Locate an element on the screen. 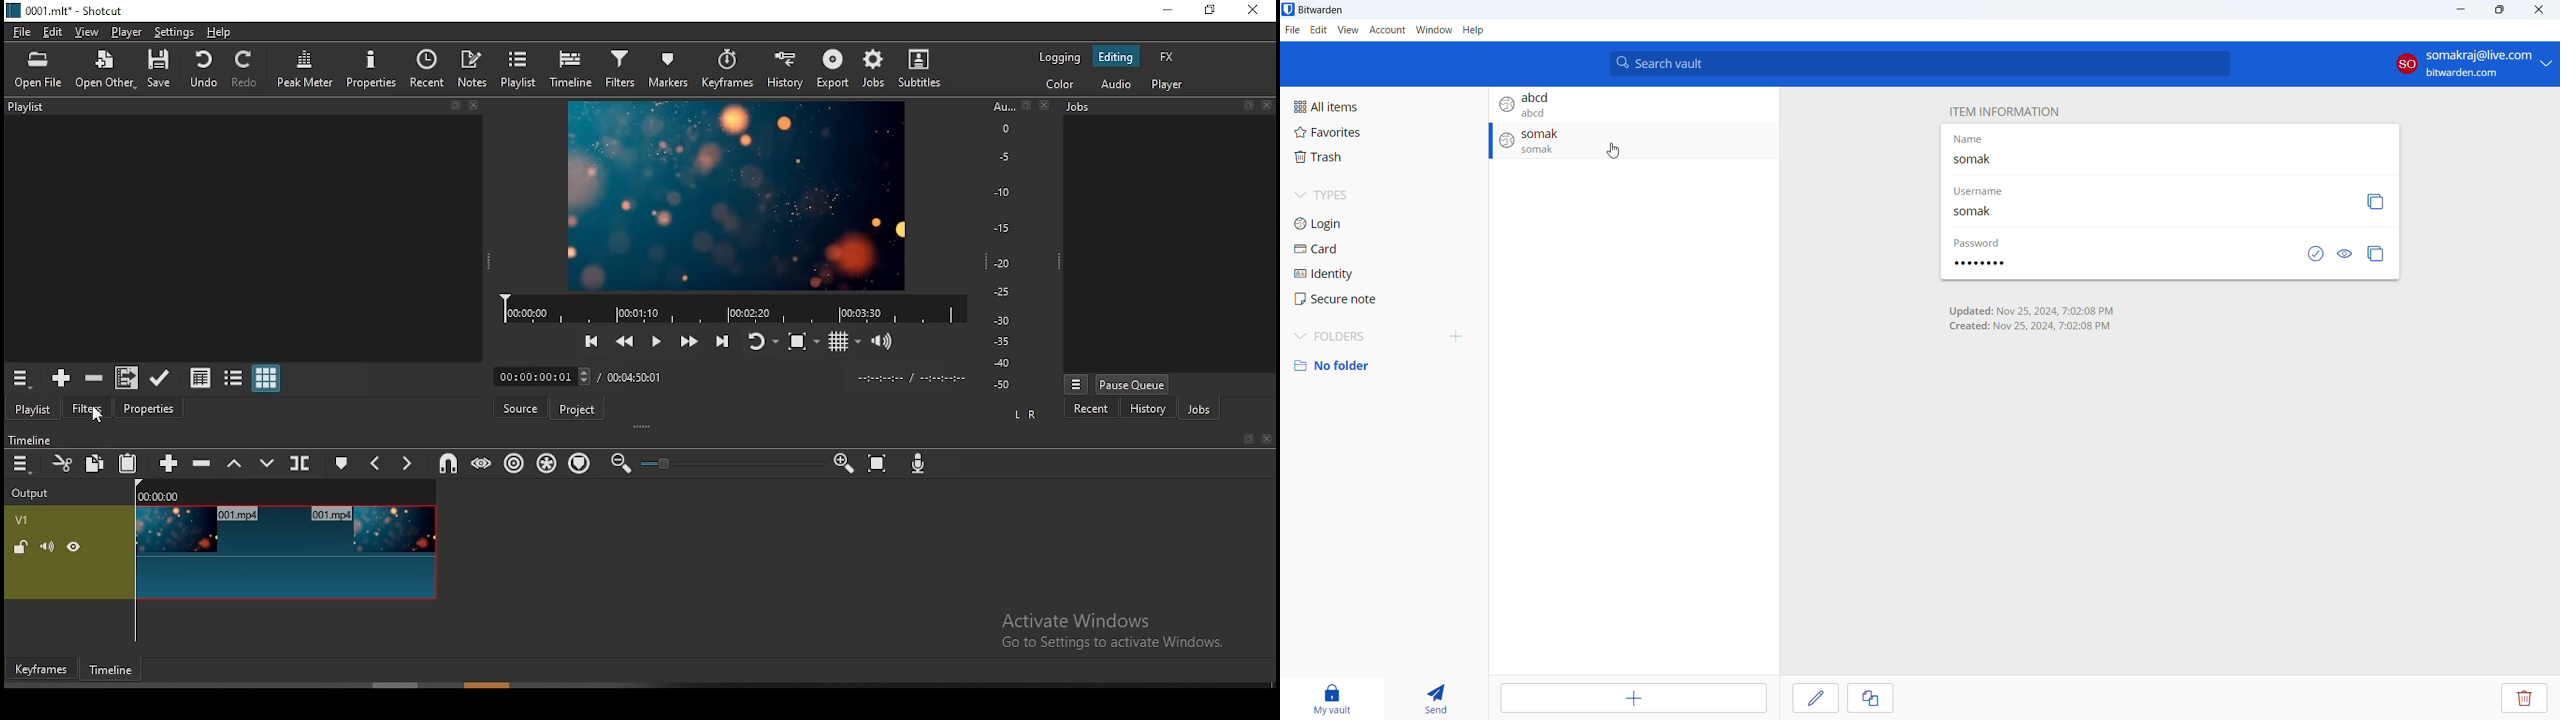 This screenshot has width=2576, height=728. timeline menu is located at coordinates (22, 463).